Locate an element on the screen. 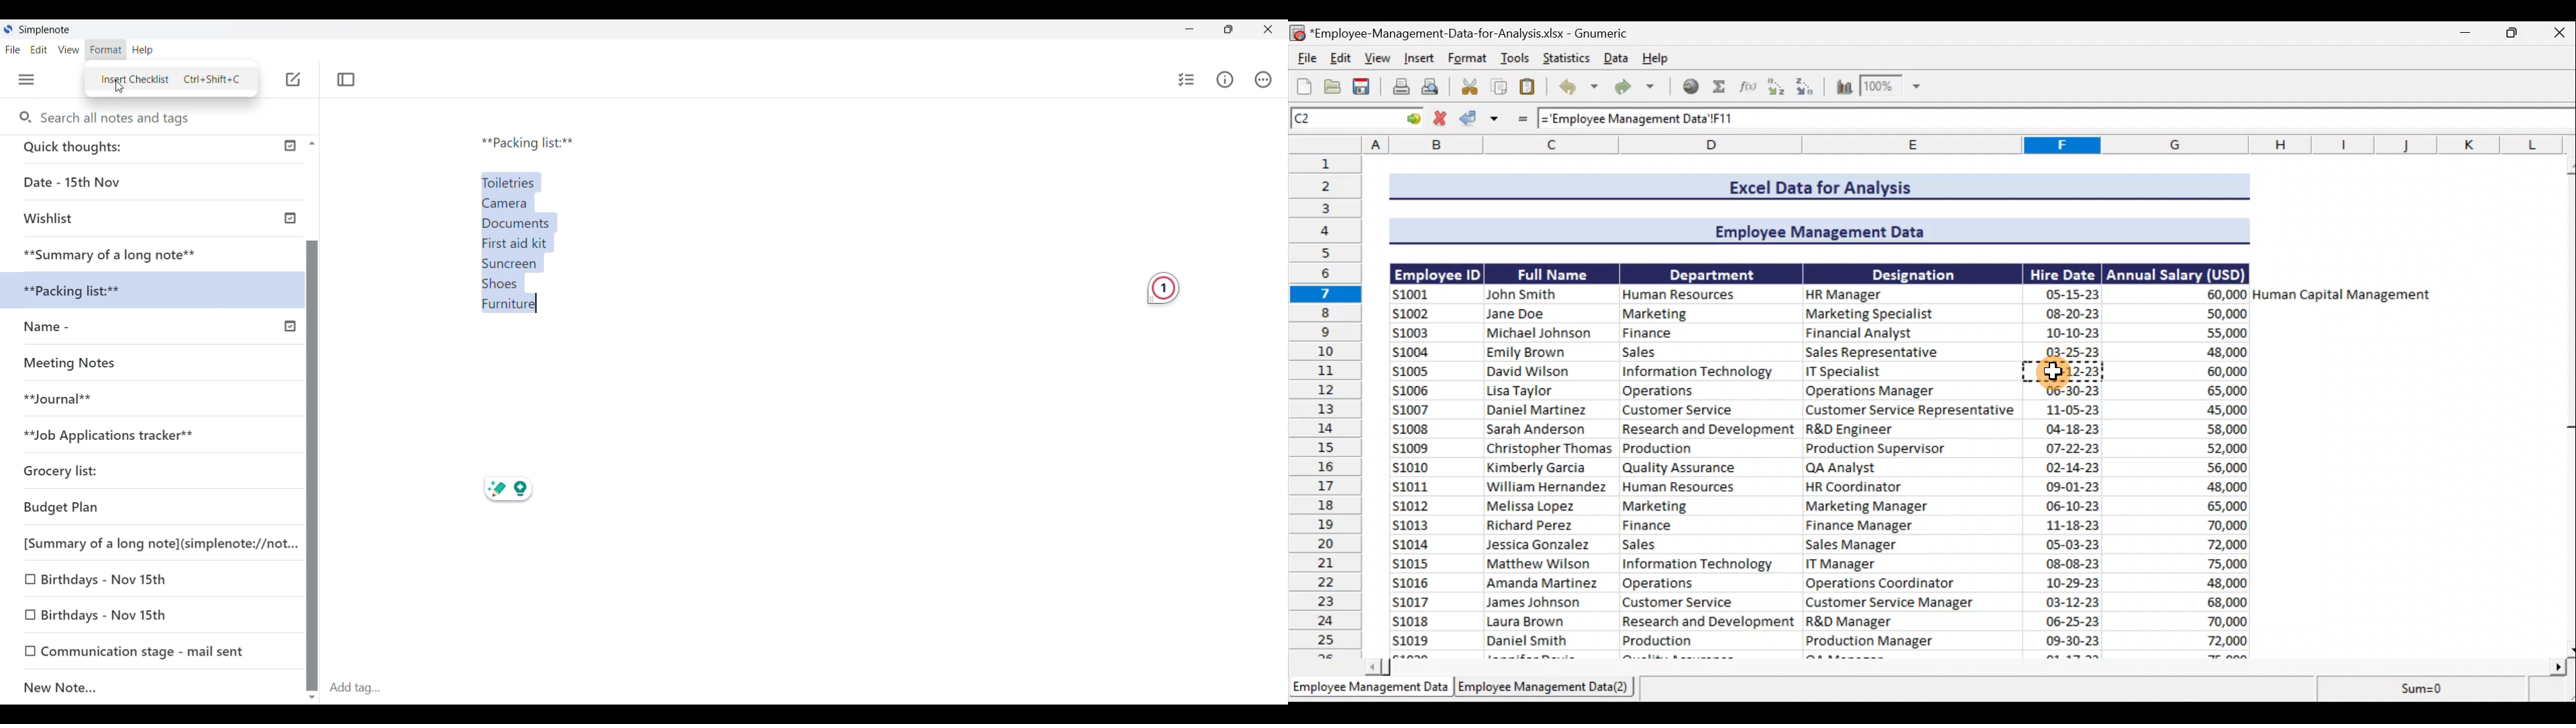  Insert checklist is located at coordinates (1187, 80).